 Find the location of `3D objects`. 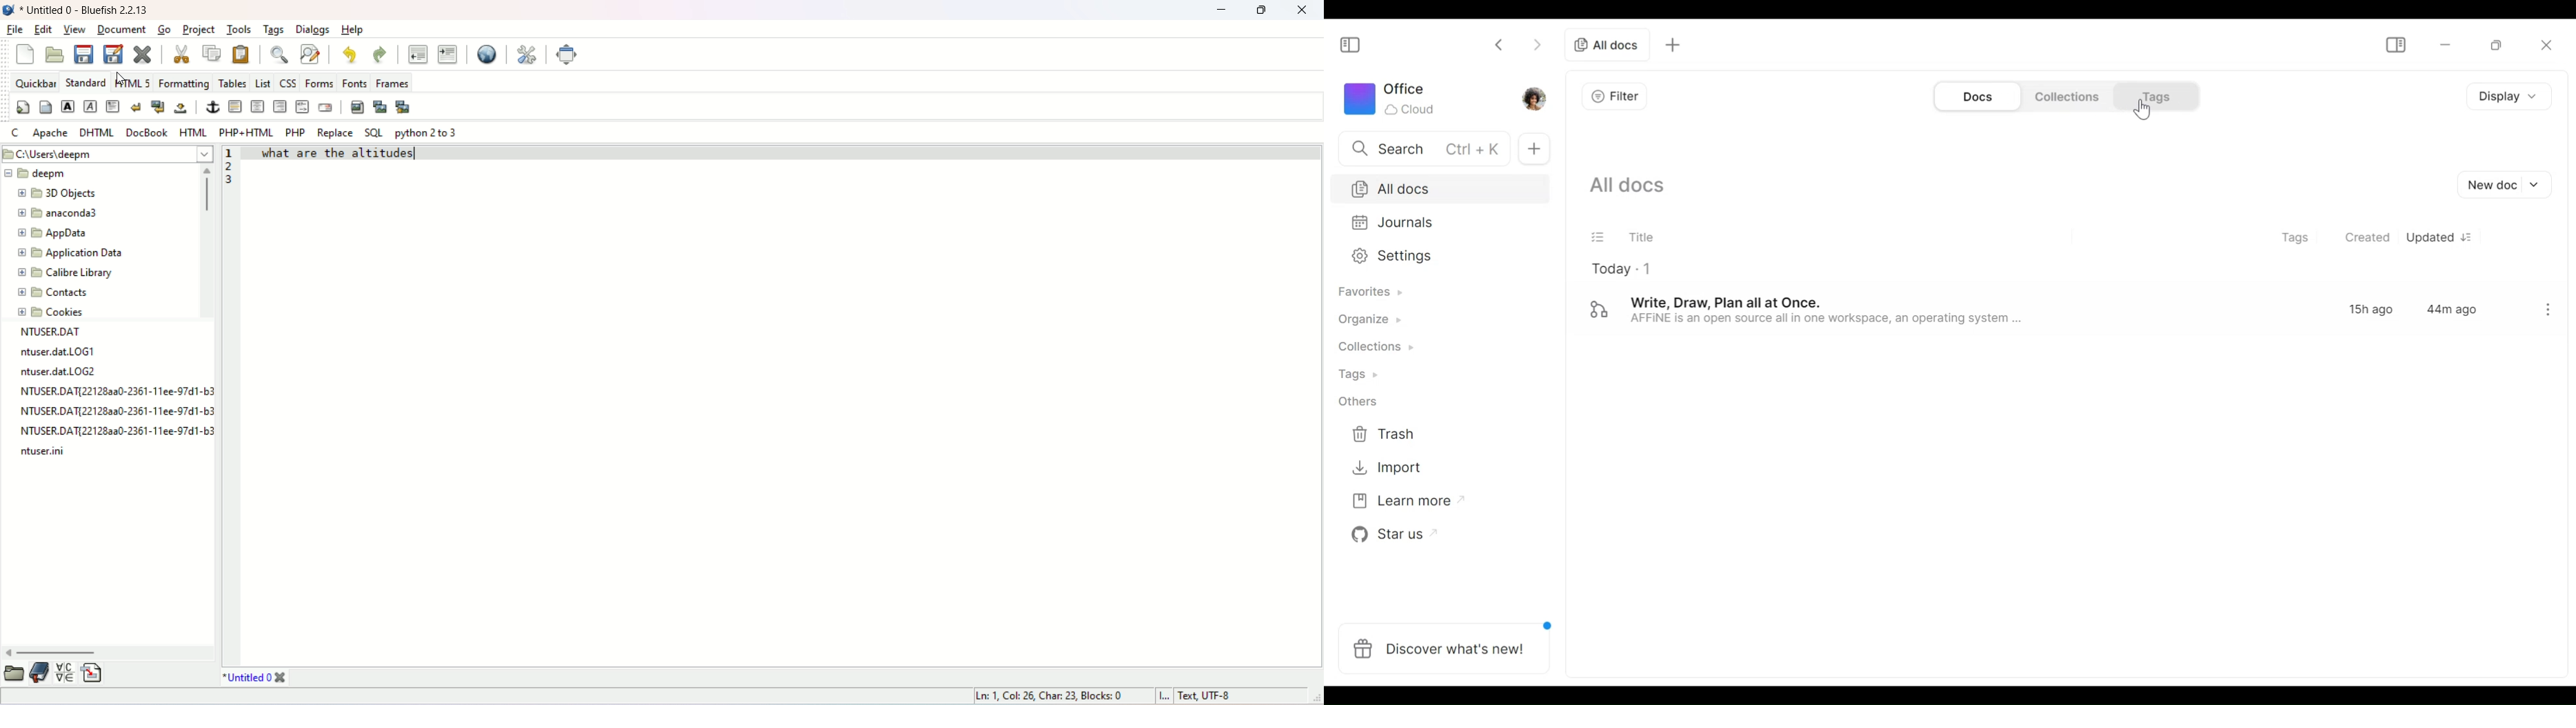

3D objects is located at coordinates (56, 195).